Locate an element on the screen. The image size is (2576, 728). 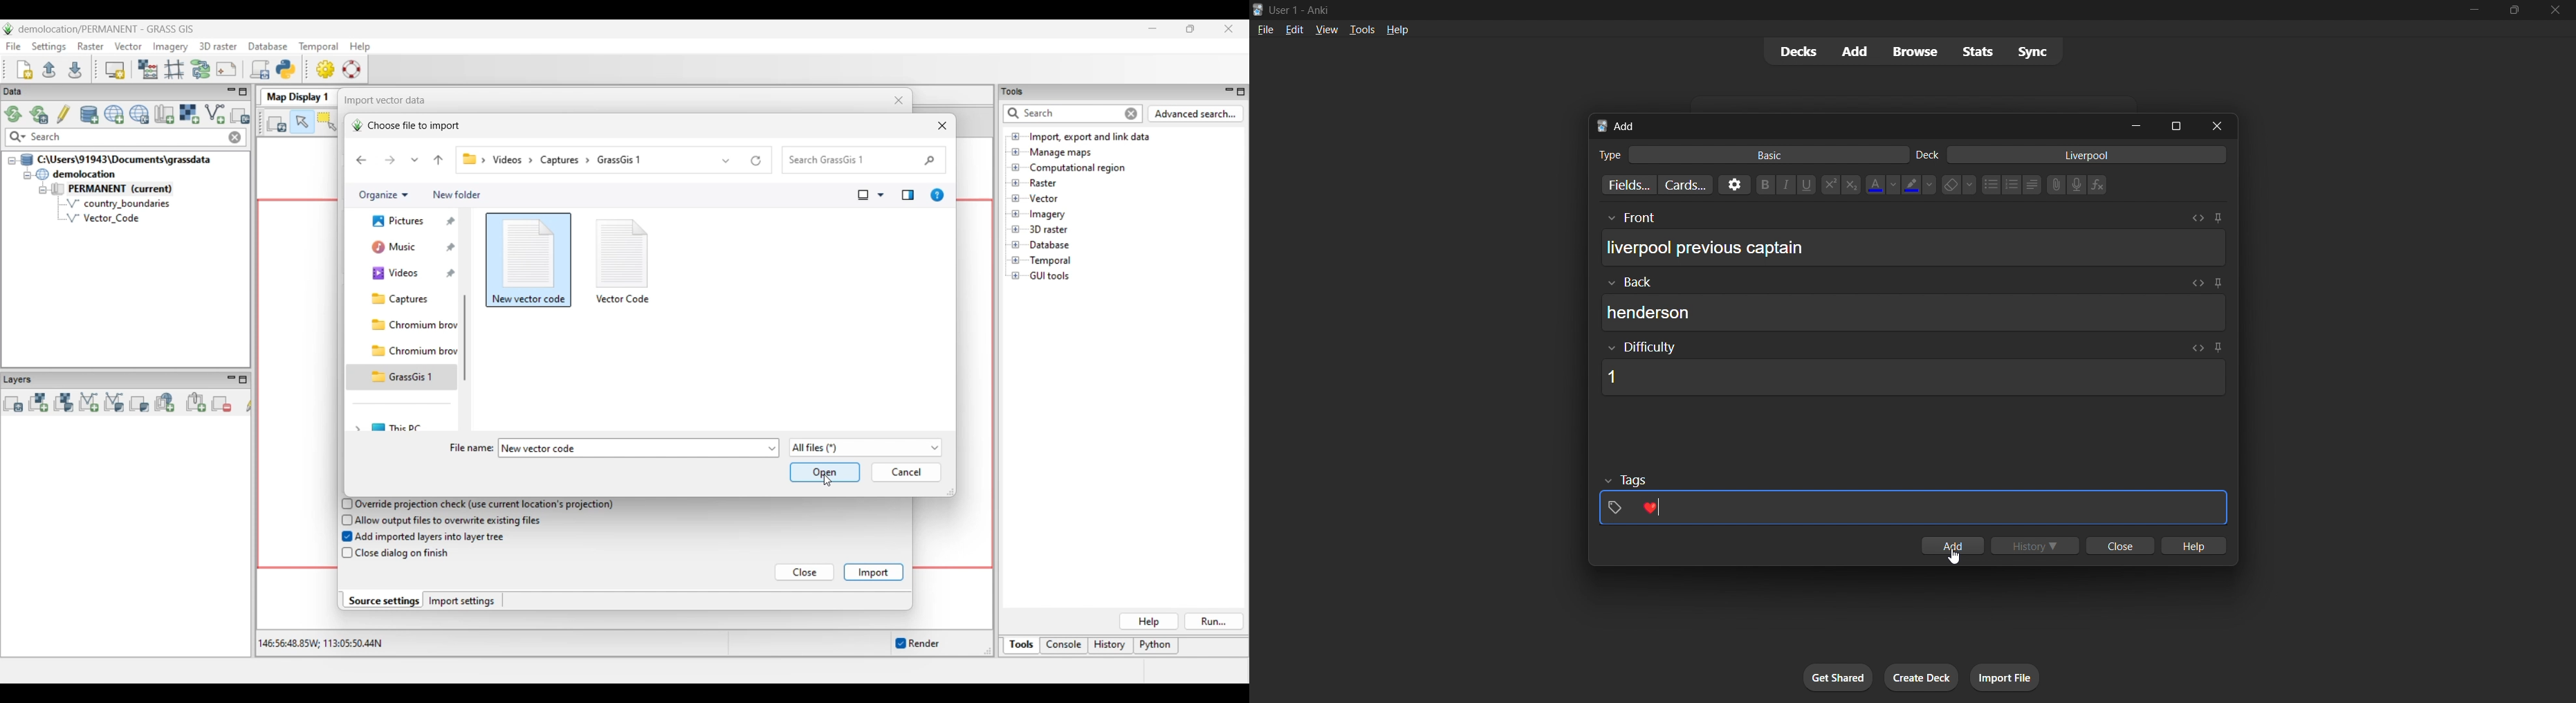
history is located at coordinates (2037, 547).